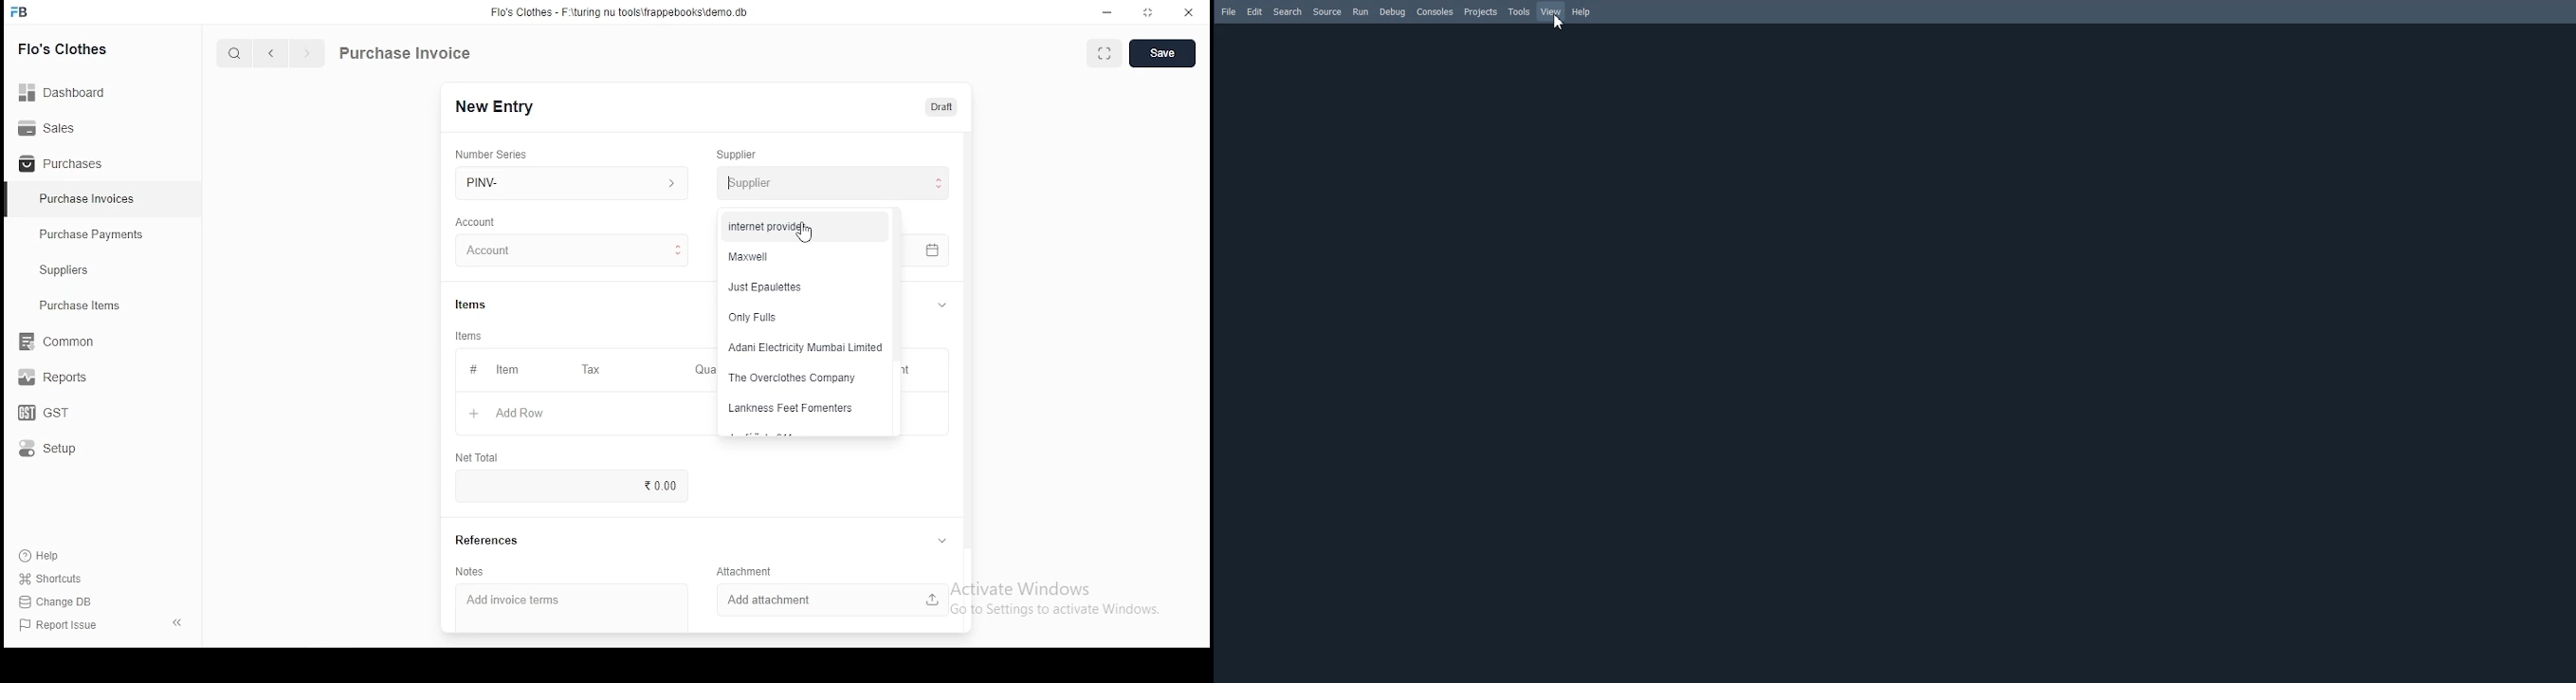  What do you see at coordinates (71, 306) in the screenshot?
I see `Purchase ltems` at bounding box center [71, 306].